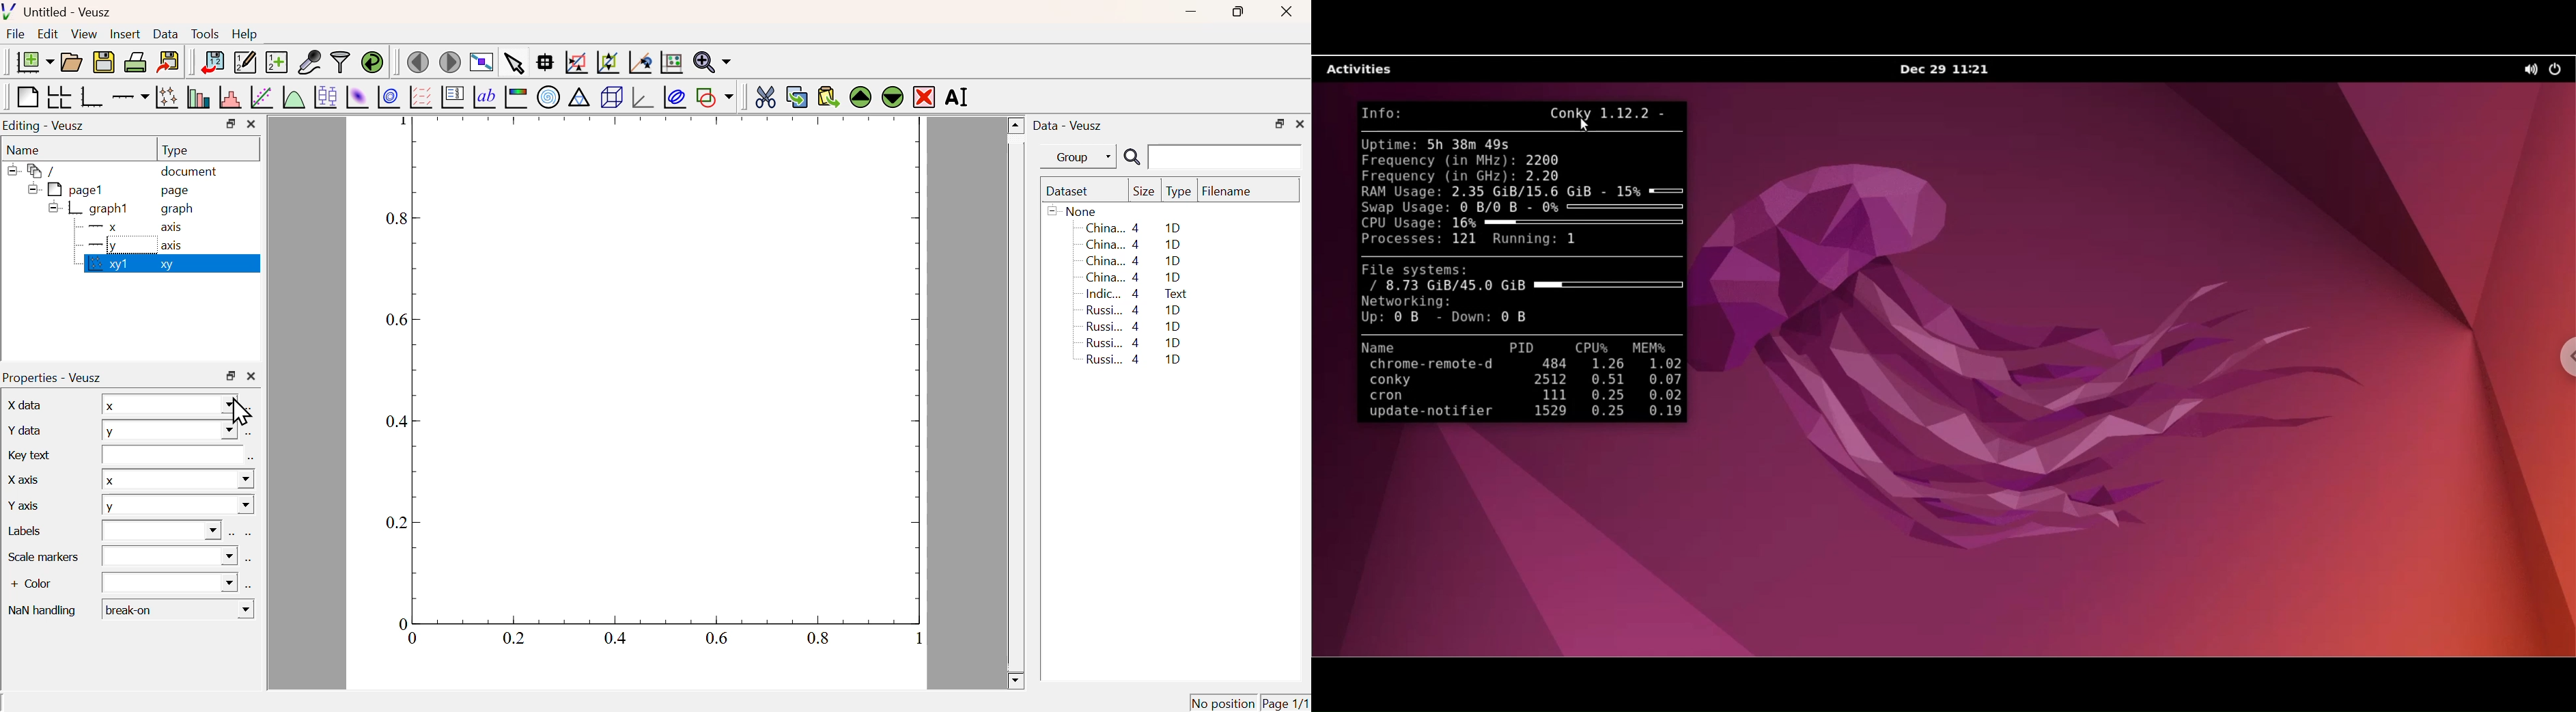 This screenshot has width=2576, height=728. Describe the element at coordinates (714, 96) in the screenshot. I see `Add a shape` at that location.